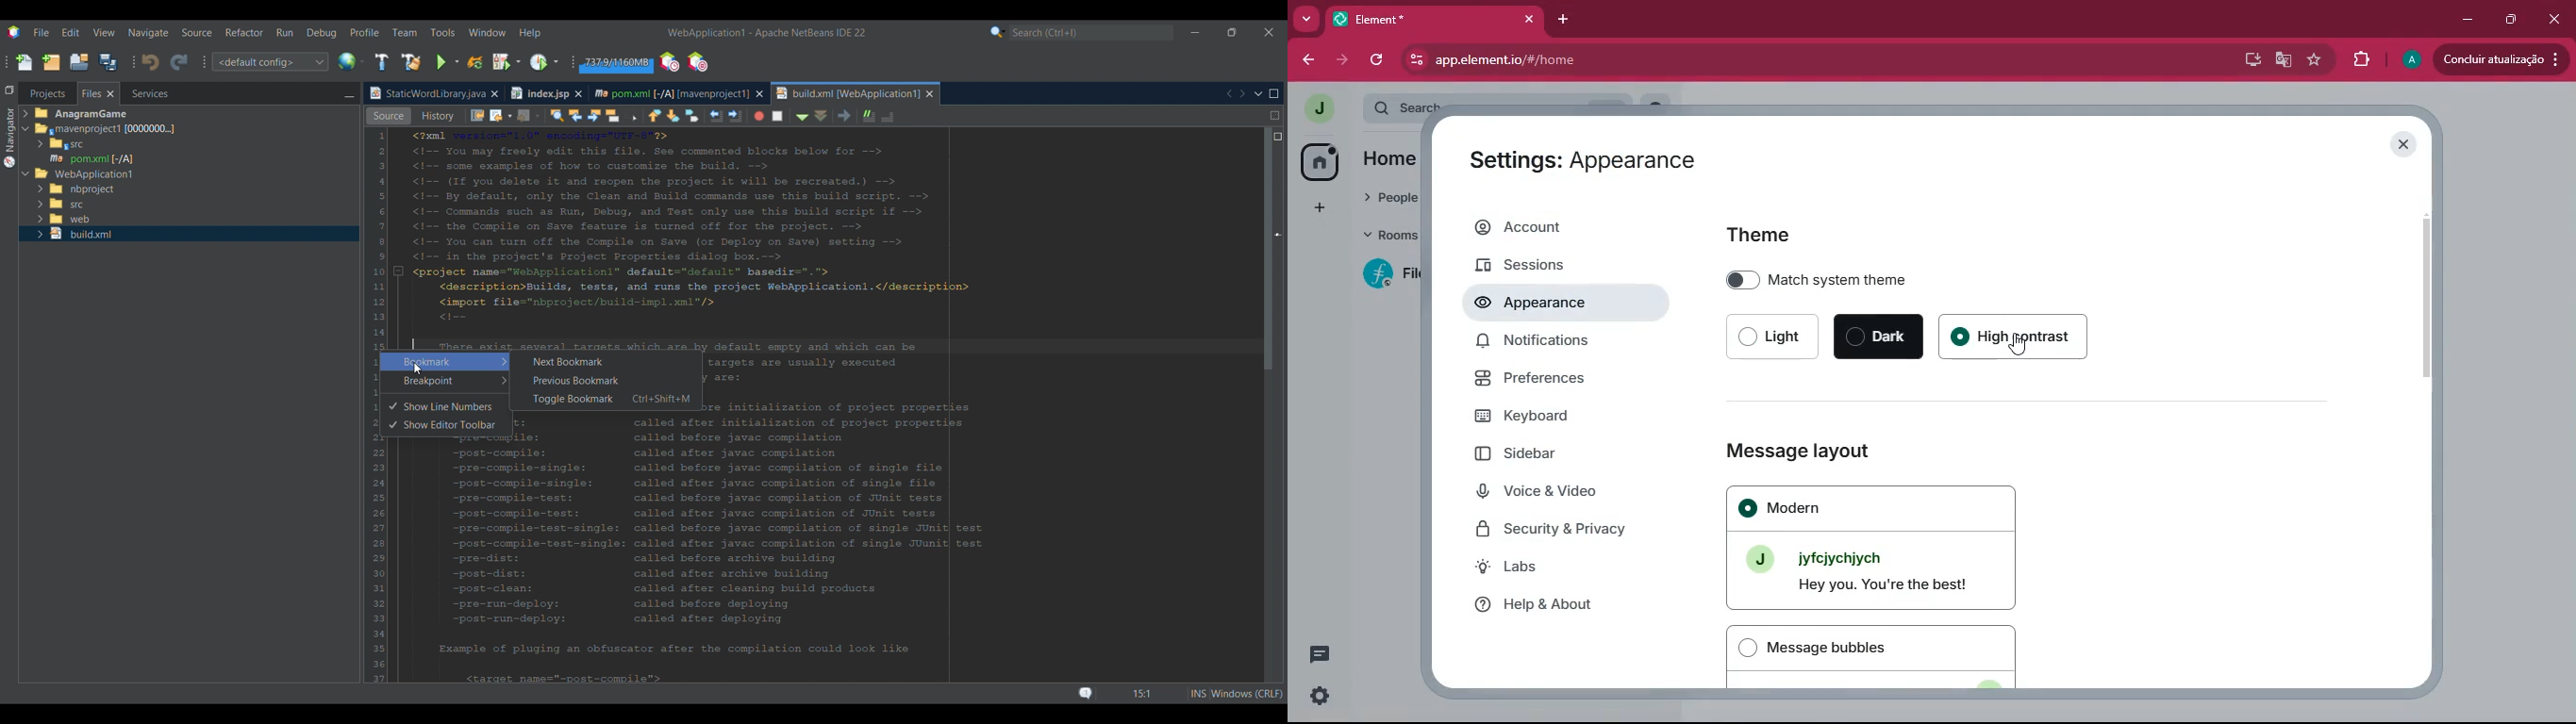 The width and height of the screenshot is (2576, 728). What do you see at coordinates (1549, 307) in the screenshot?
I see `Cursor` at bounding box center [1549, 307].